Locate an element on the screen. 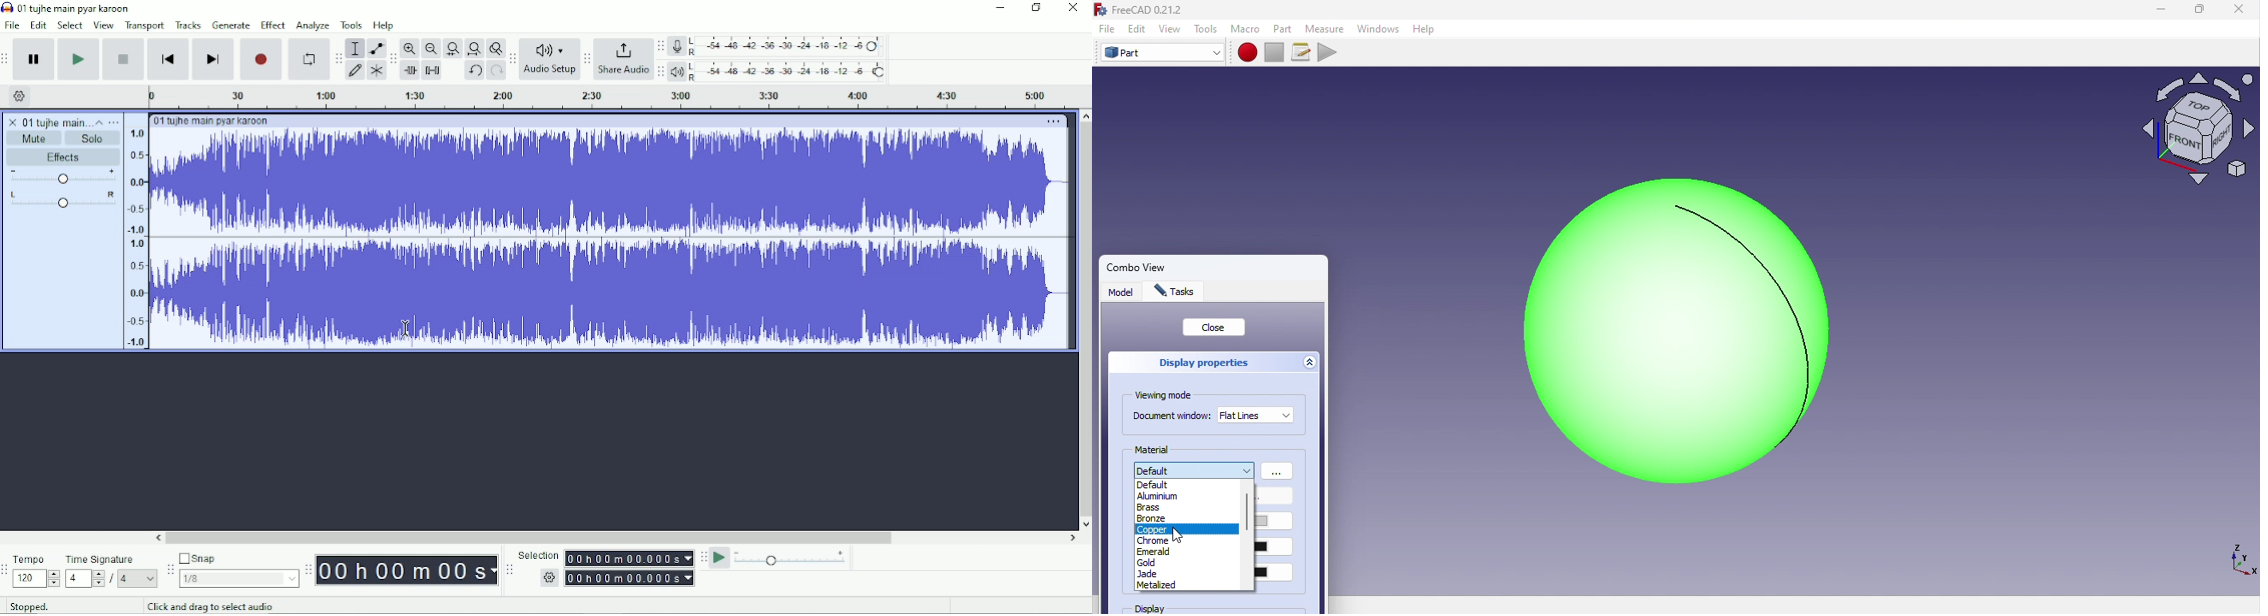 The height and width of the screenshot is (616, 2268). Timeline options is located at coordinates (20, 95).